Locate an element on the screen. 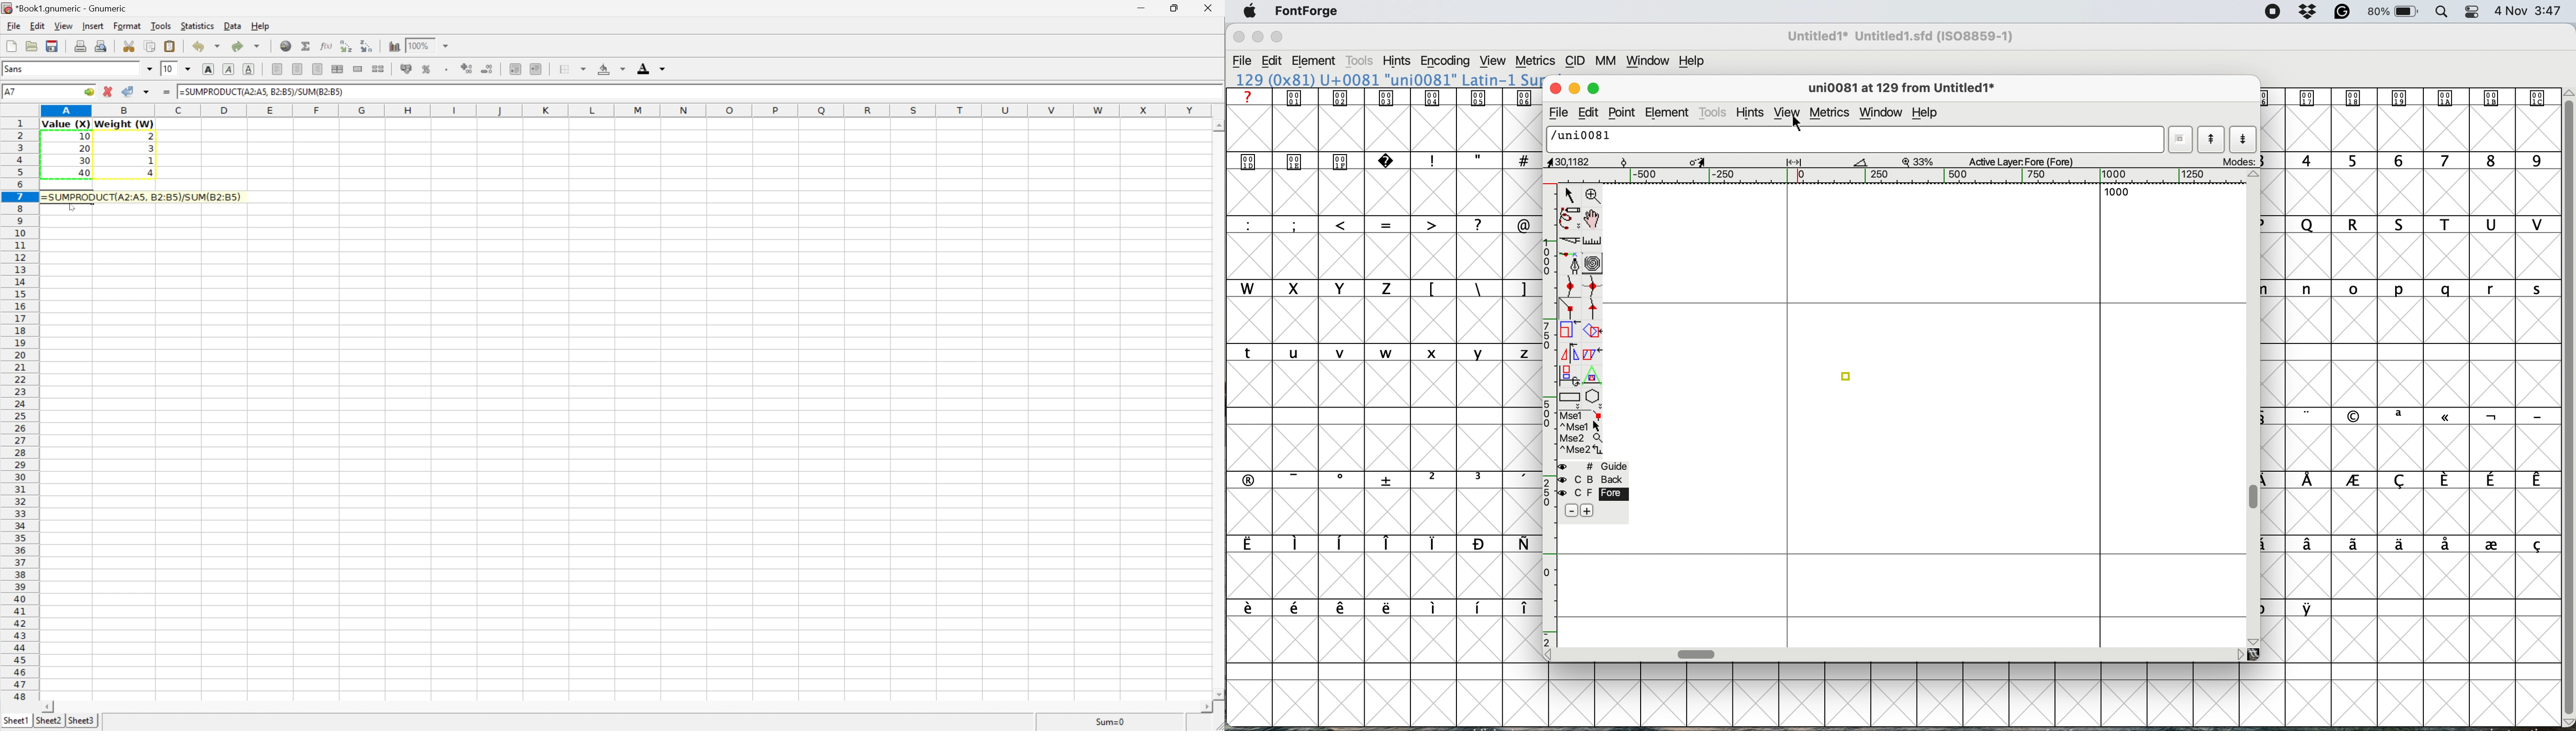  rotate the selection in 3d is located at coordinates (1570, 374).